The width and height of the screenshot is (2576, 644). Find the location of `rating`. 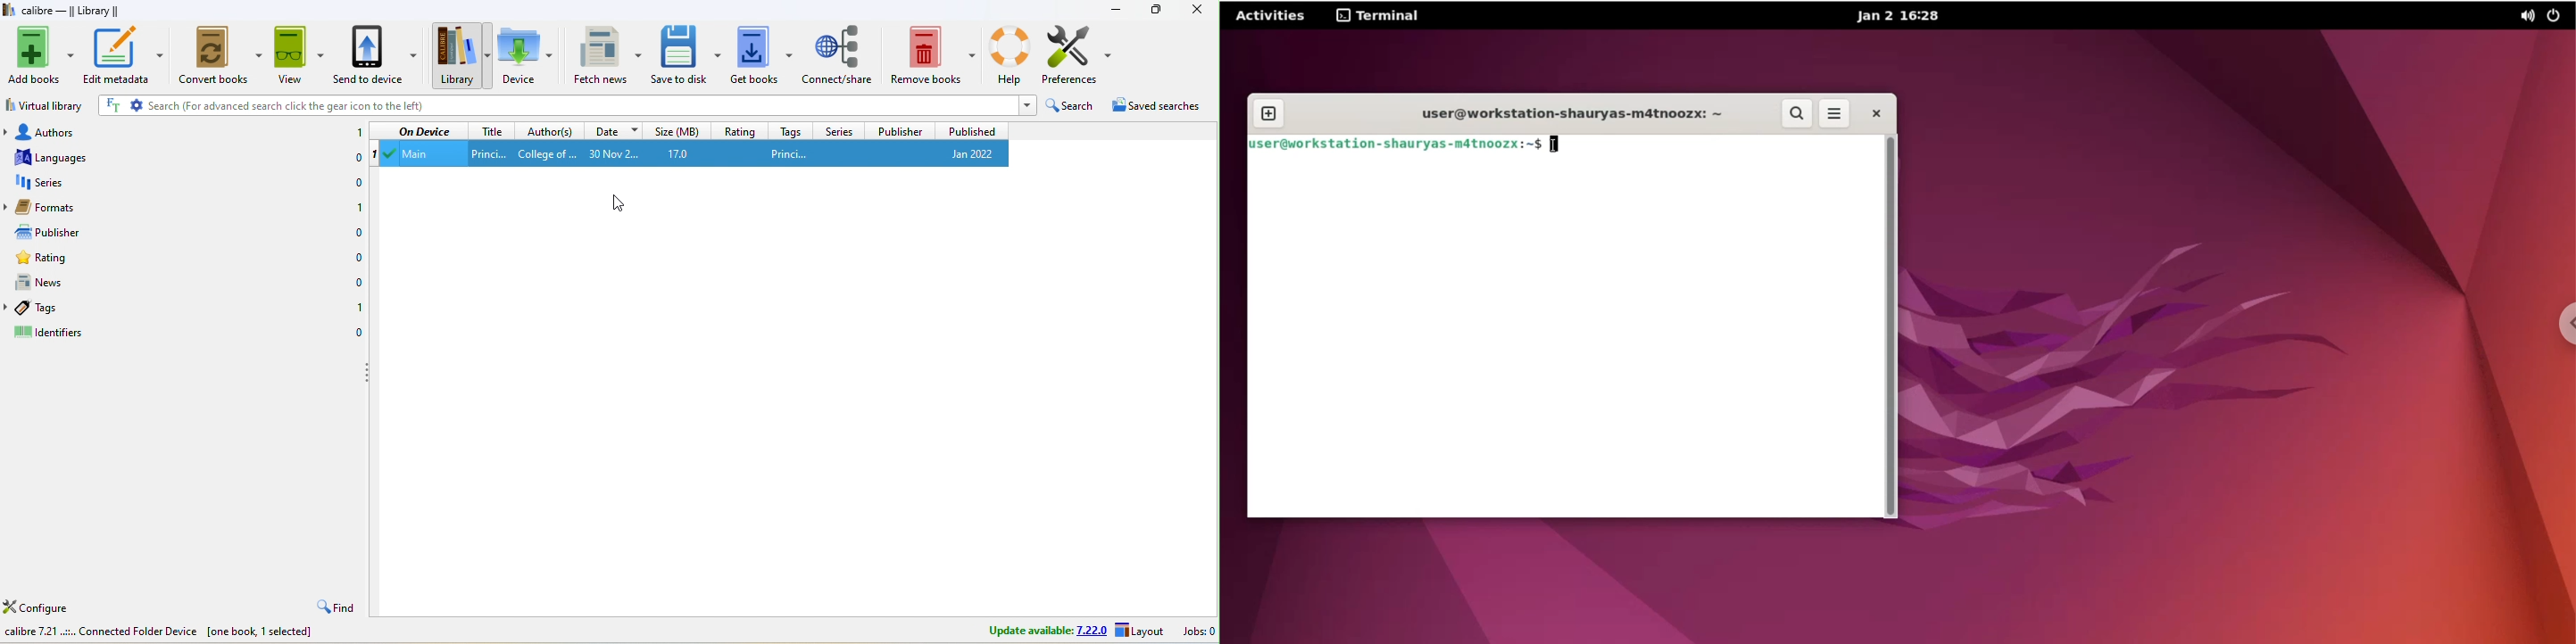

rating is located at coordinates (54, 259).